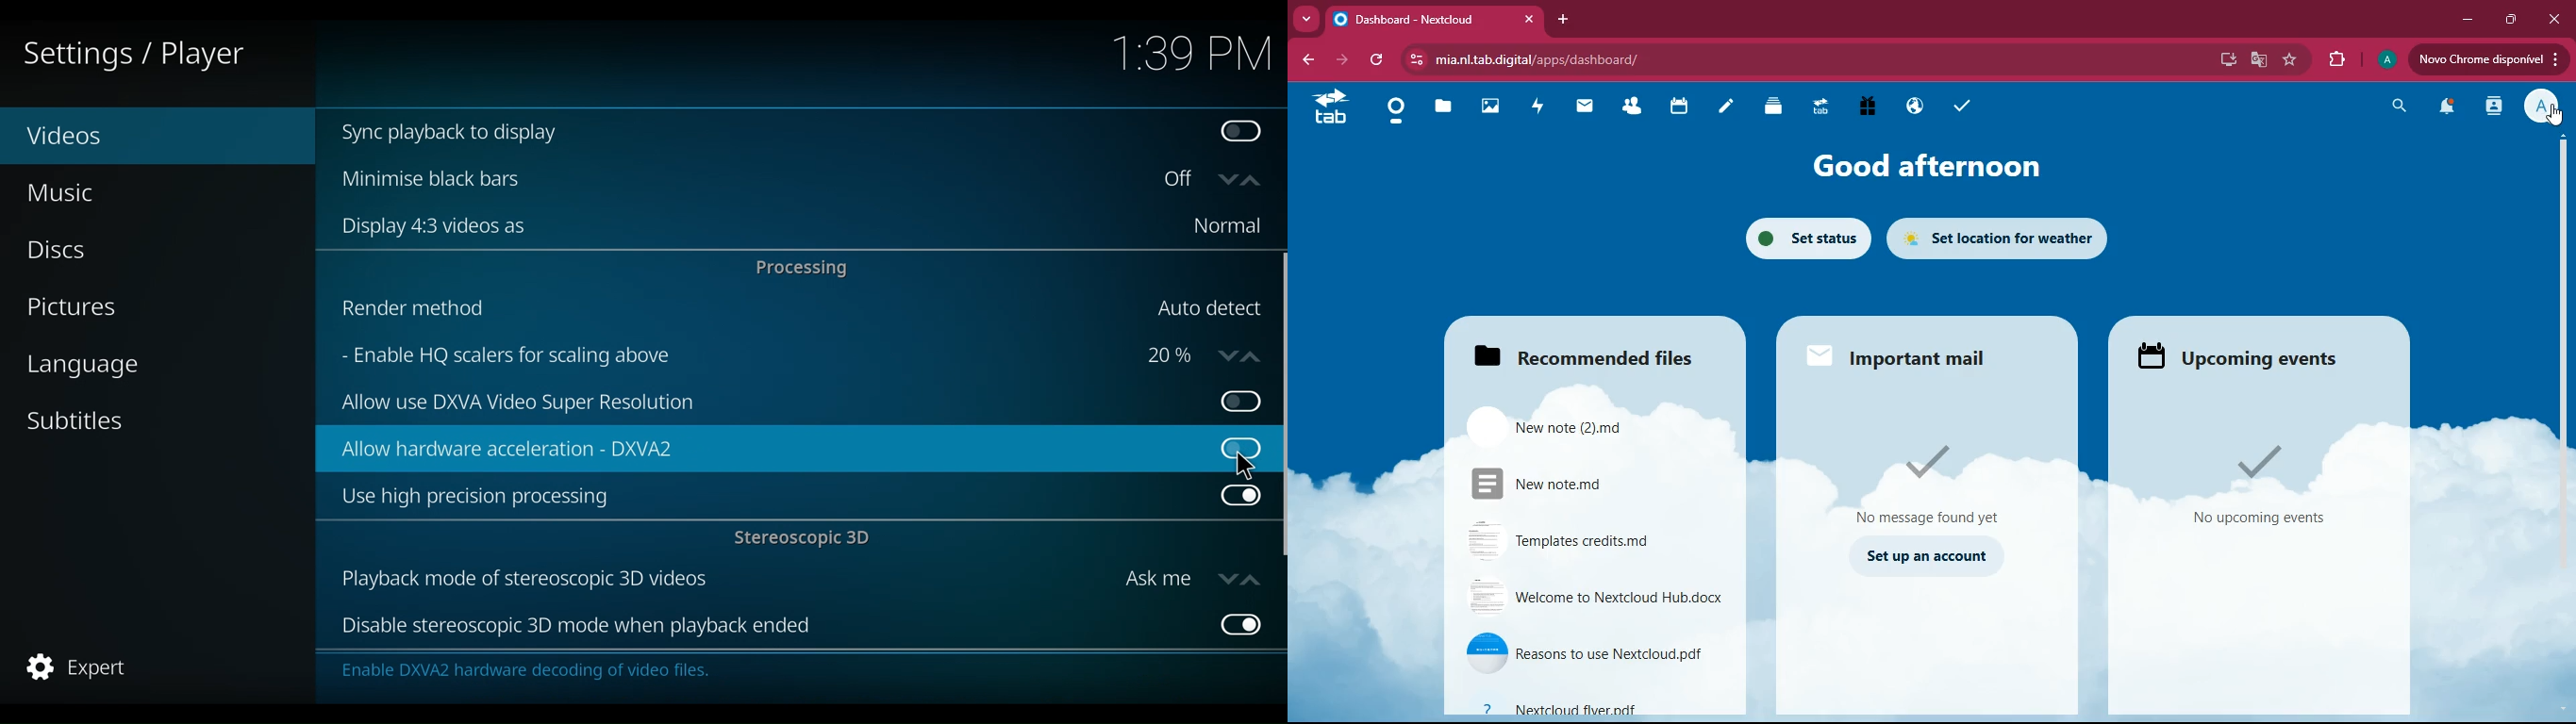 The image size is (2576, 728). What do you see at coordinates (2394, 107) in the screenshot?
I see `search` at bounding box center [2394, 107].